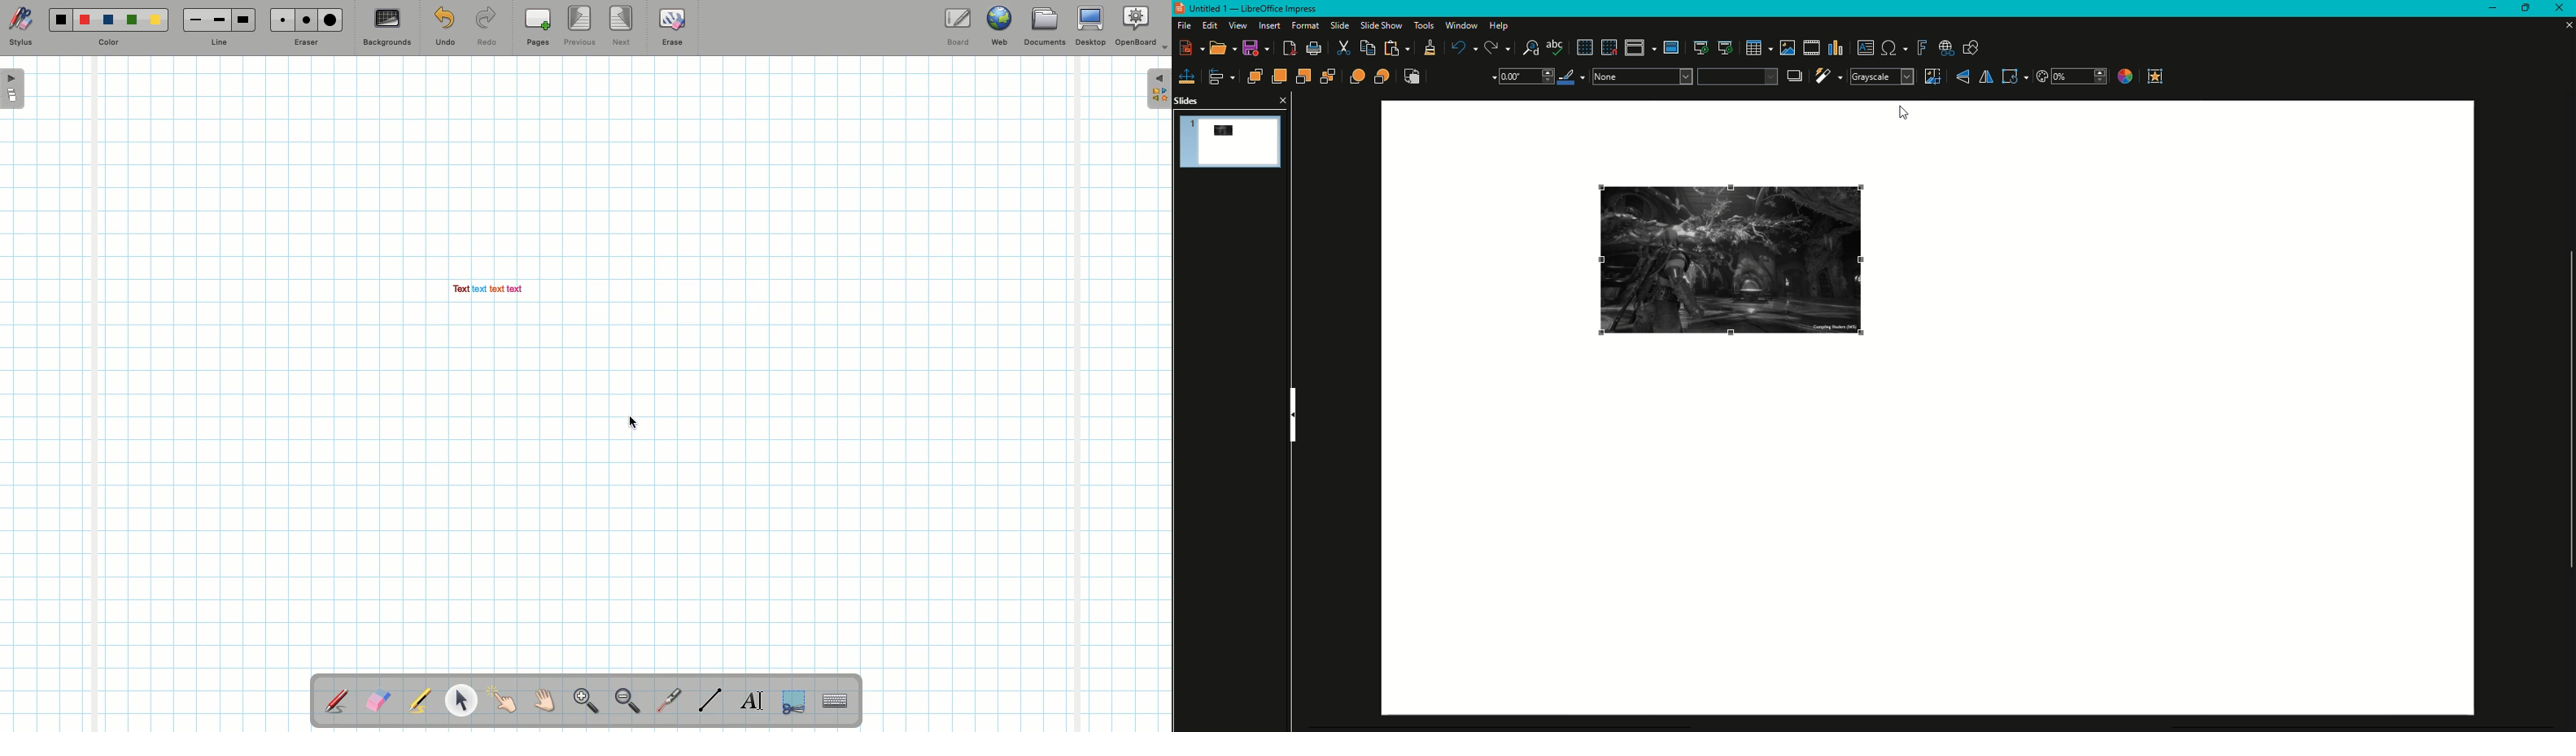 Image resolution: width=2576 pixels, height=756 pixels. What do you see at coordinates (1462, 48) in the screenshot?
I see `Undo` at bounding box center [1462, 48].